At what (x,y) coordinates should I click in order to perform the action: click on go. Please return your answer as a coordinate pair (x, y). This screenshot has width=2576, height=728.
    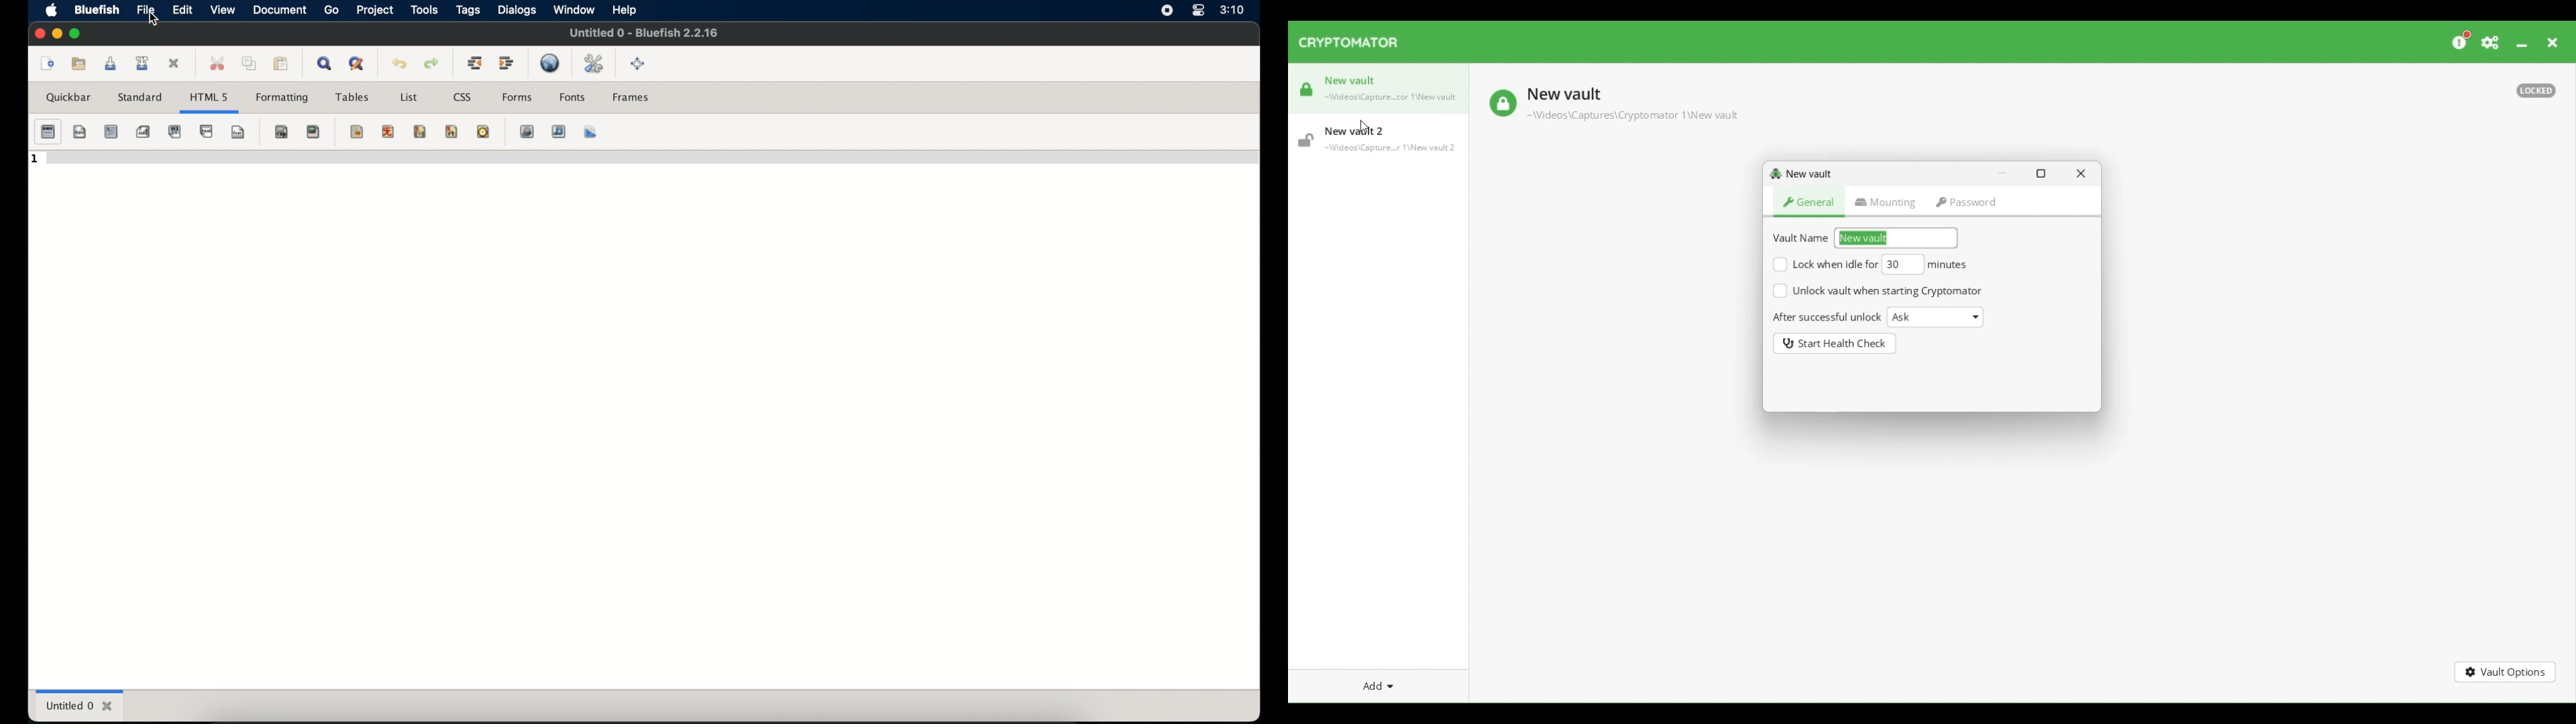
    Looking at the image, I should click on (331, 11).